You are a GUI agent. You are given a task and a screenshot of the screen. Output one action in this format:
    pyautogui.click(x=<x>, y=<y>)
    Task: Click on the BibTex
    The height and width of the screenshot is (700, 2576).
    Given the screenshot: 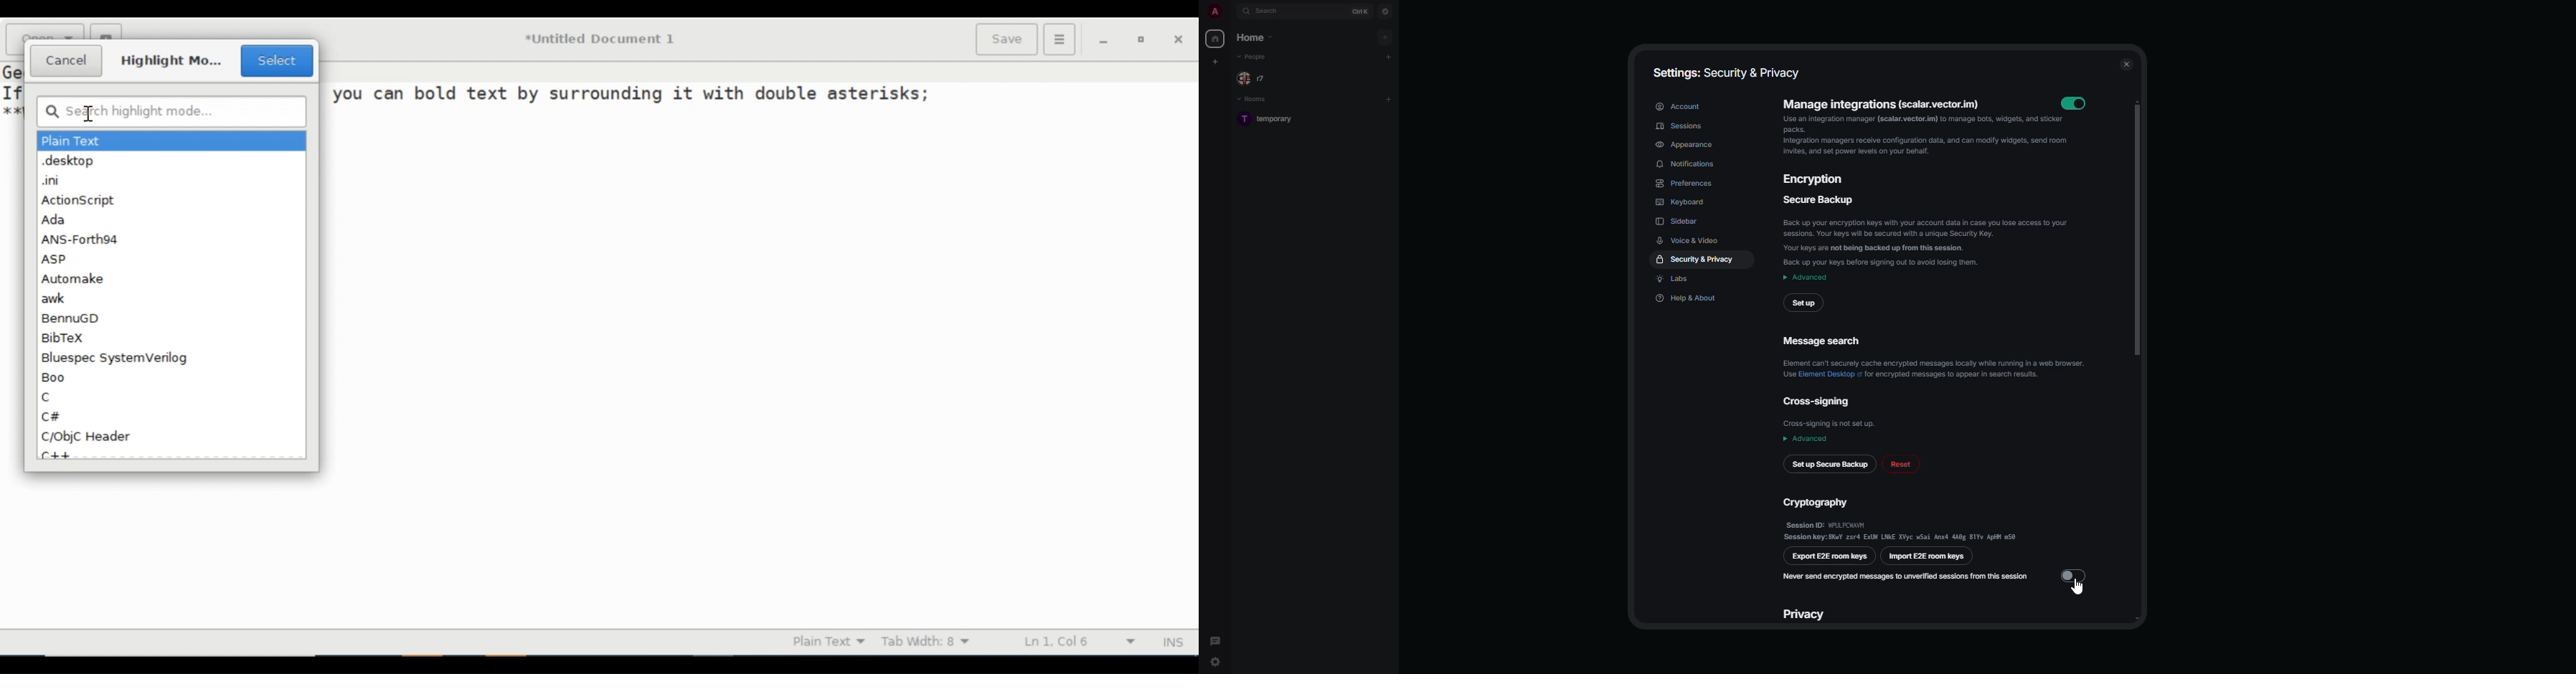 What is the action you would take?
    pyautogui.click(x=66, y=337)
    